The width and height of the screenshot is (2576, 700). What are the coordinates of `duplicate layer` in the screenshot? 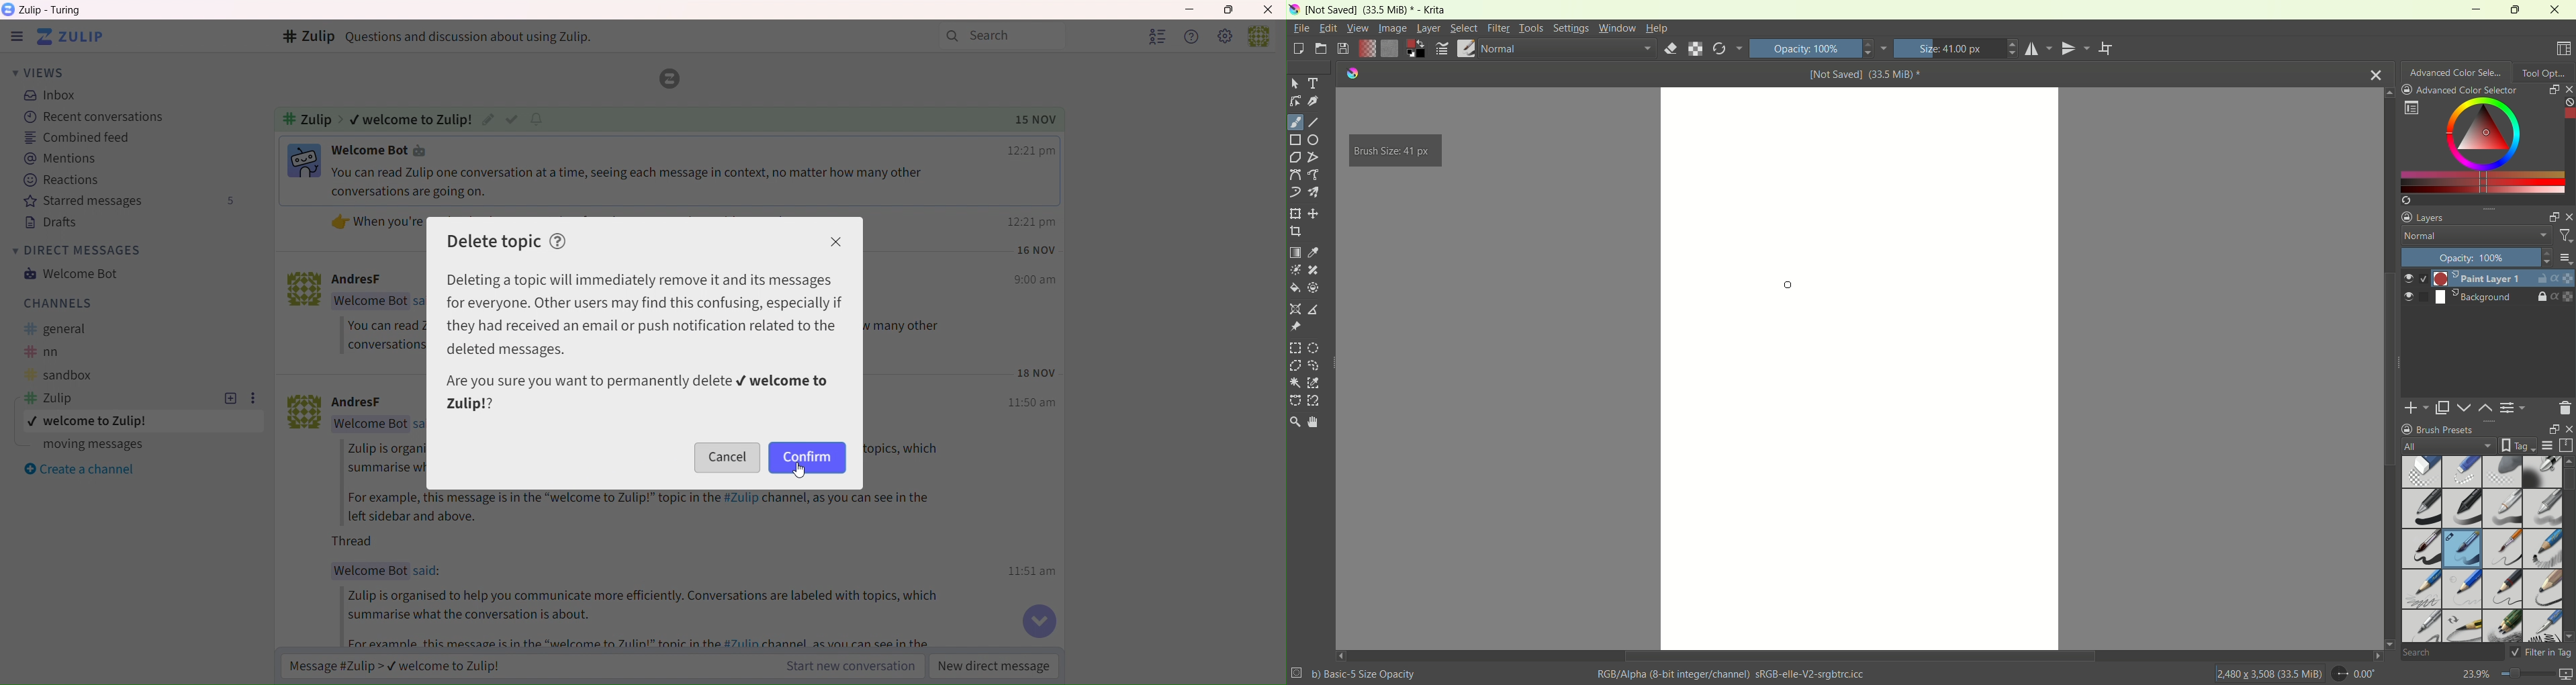 It's located at (2444, 408).